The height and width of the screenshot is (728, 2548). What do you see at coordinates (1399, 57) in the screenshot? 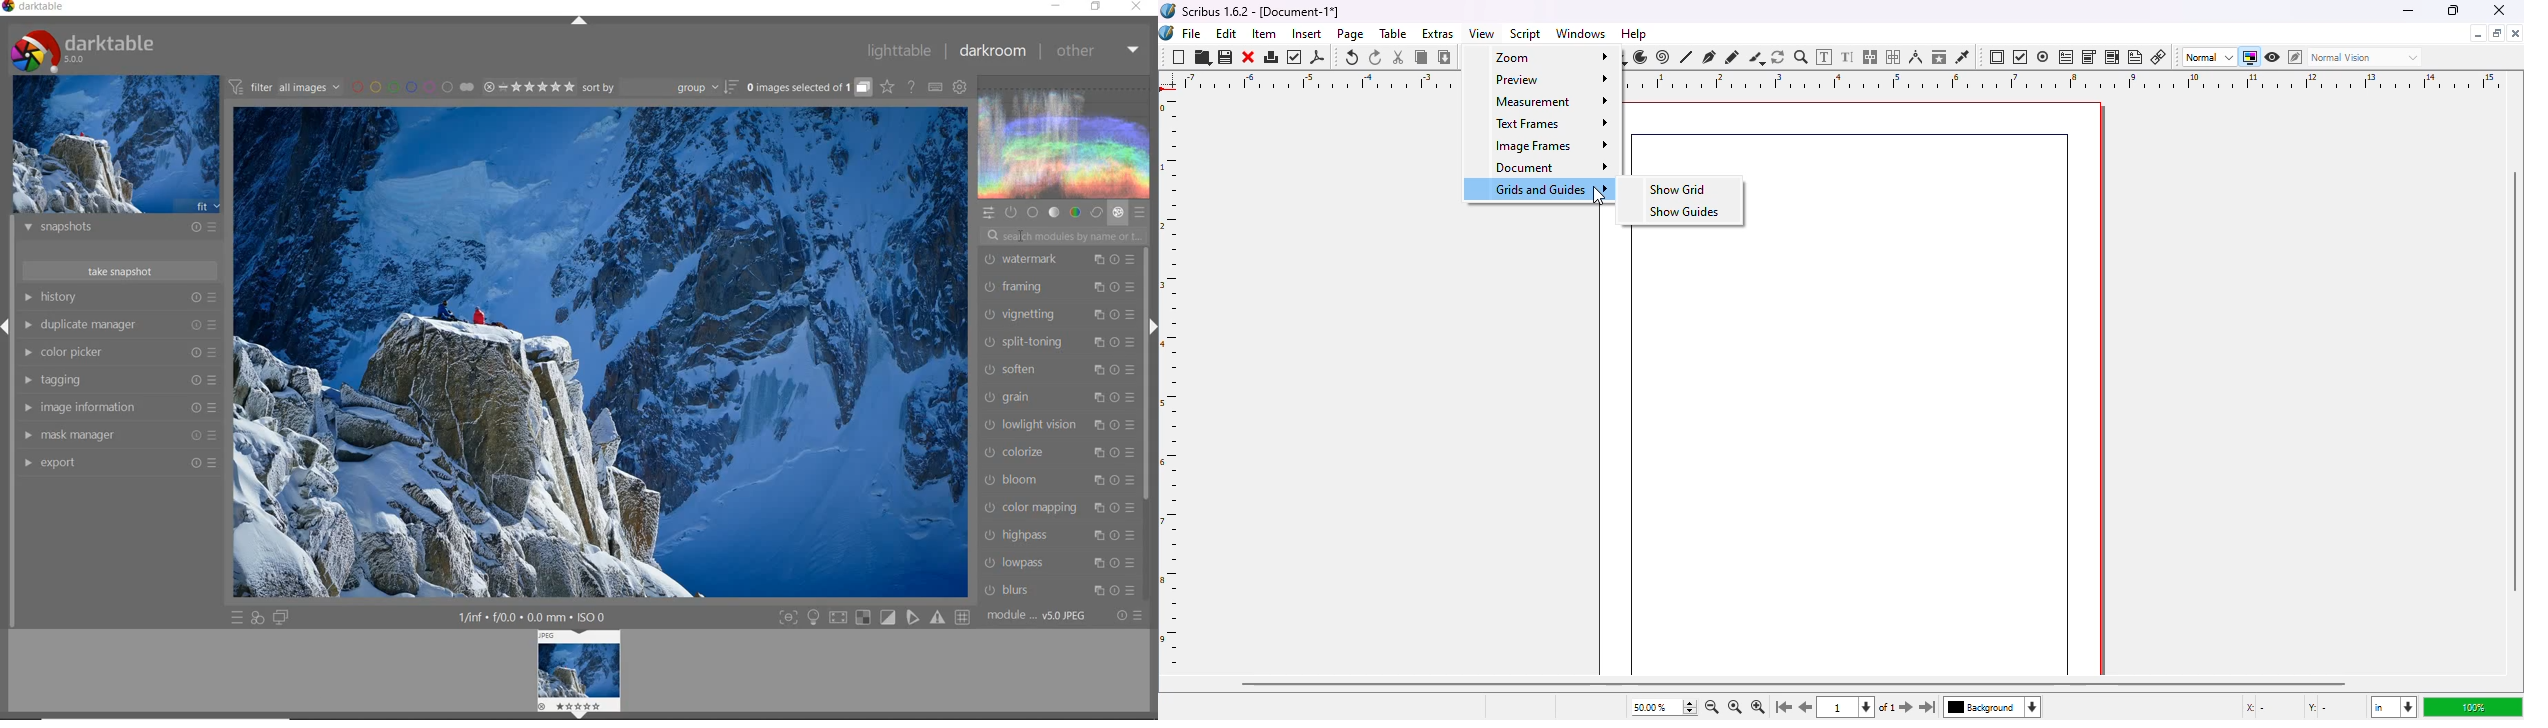
I see `cut` at bounding box center [1399, 57].